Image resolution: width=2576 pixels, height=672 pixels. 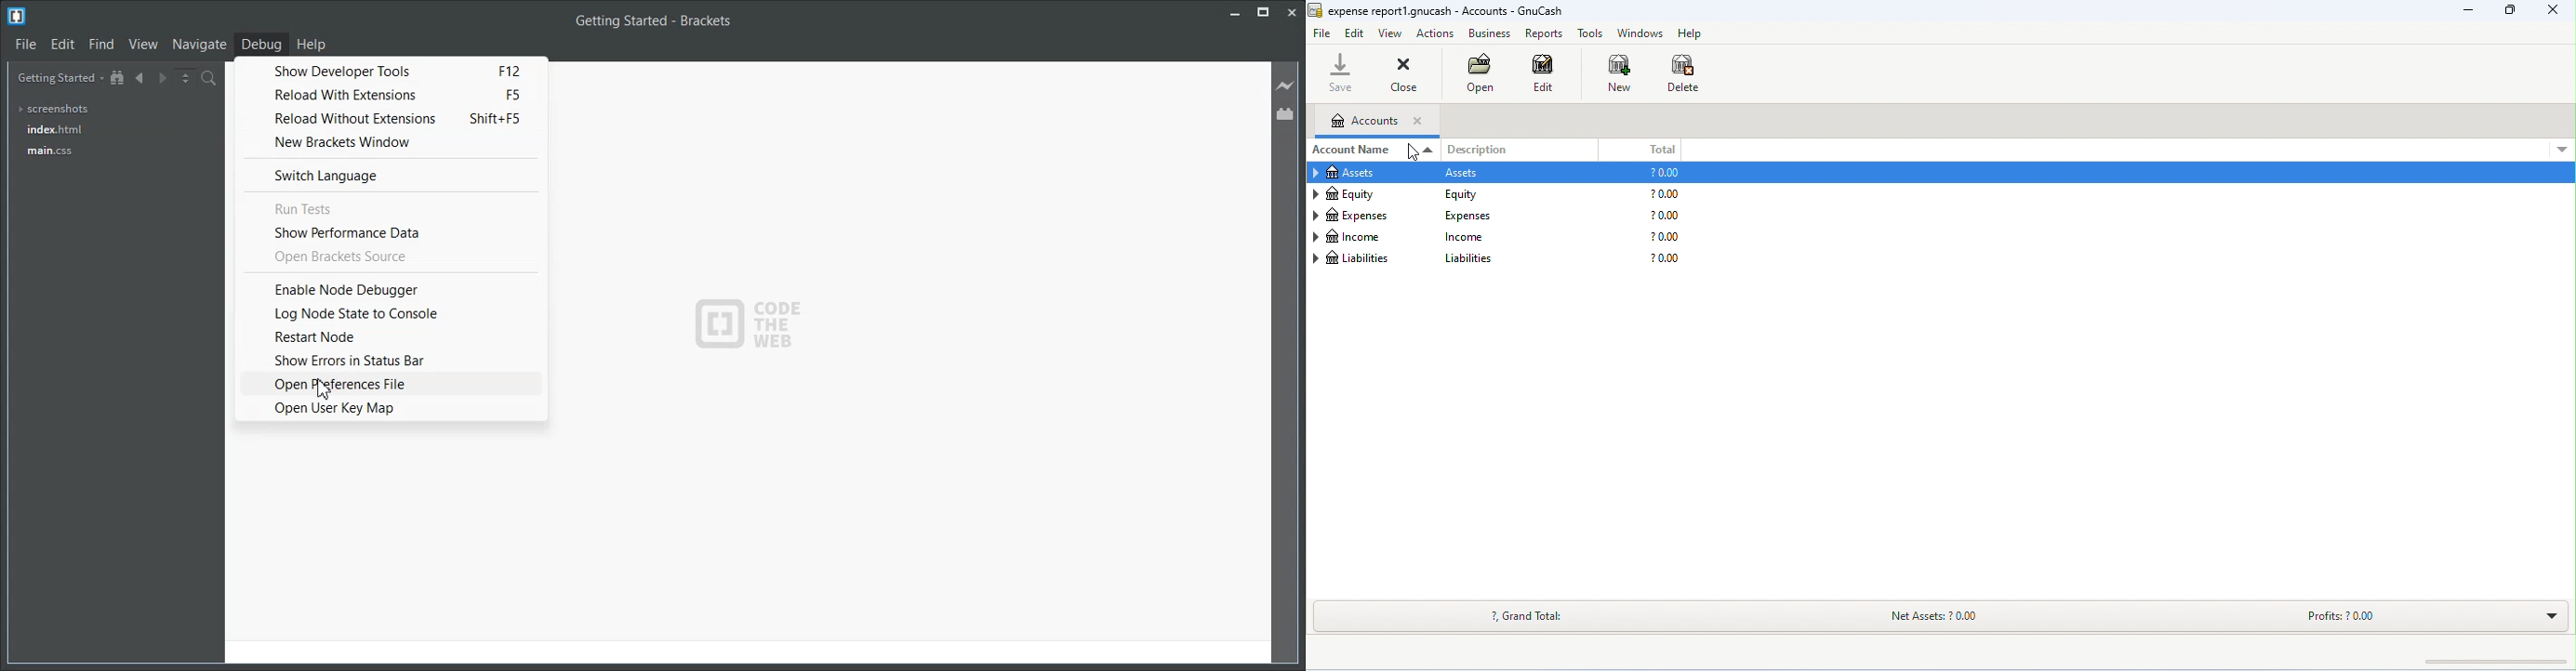 What do you see at coordinates (210, 78) in the screenshot?
I see `Find in files` at bounding box center [210, 78].